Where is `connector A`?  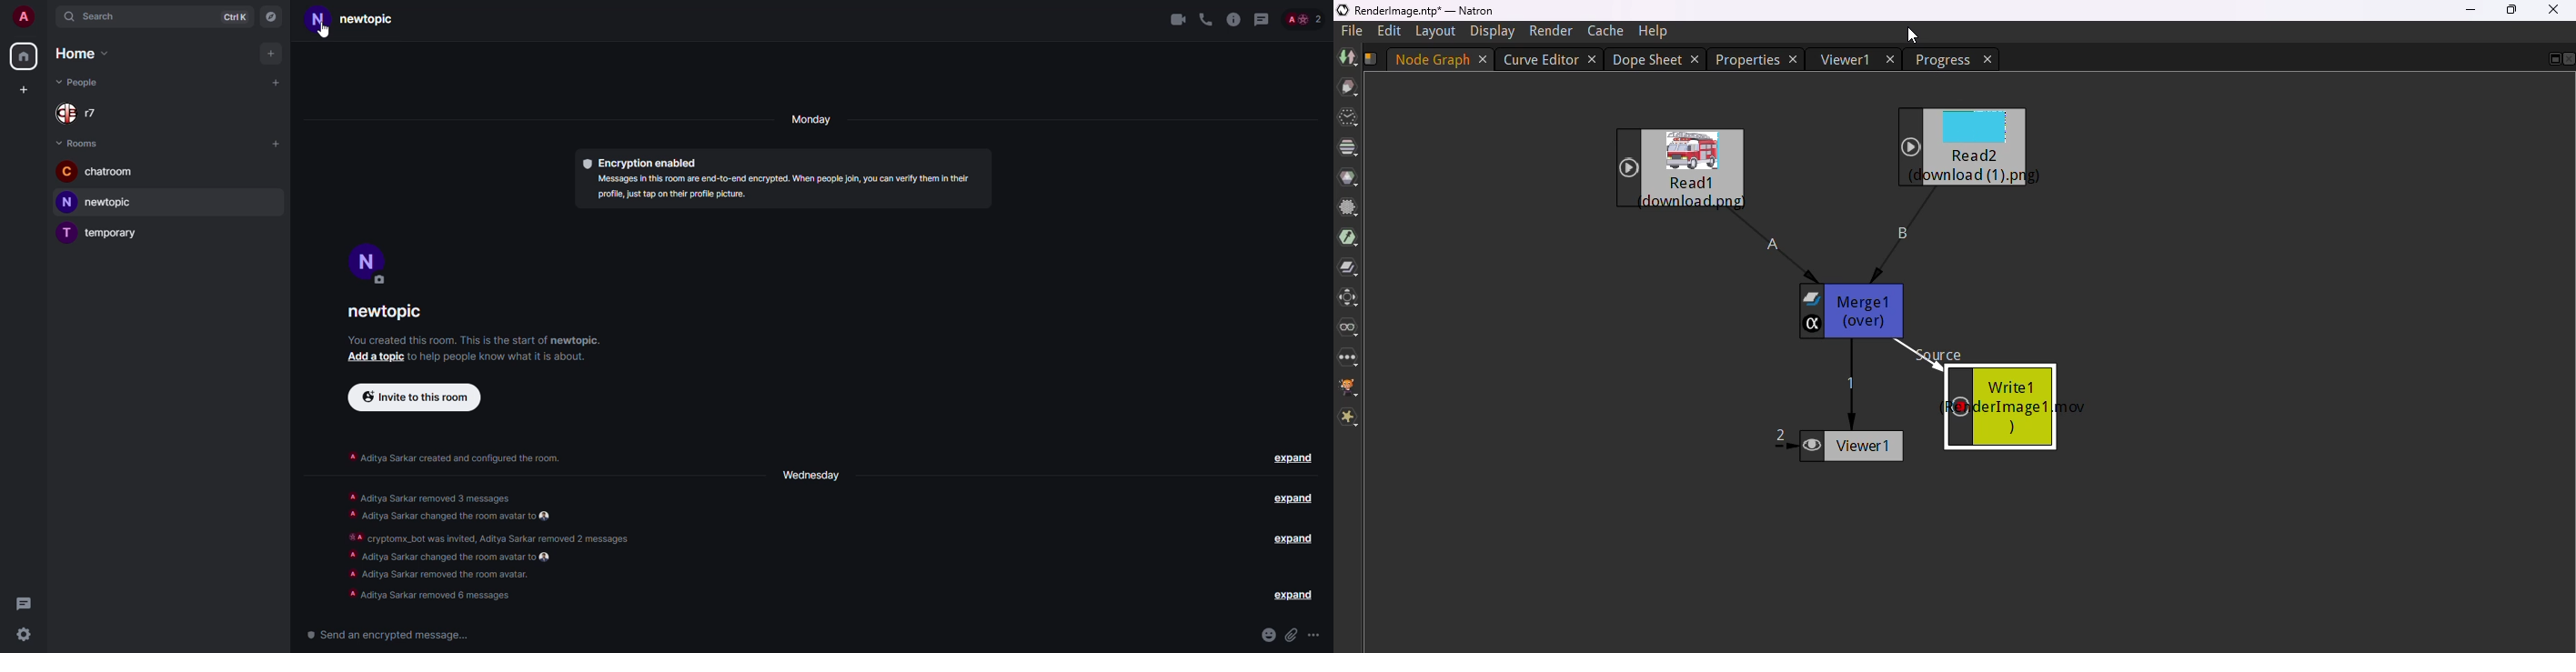 connector A is located at coordinates (1778, 246).